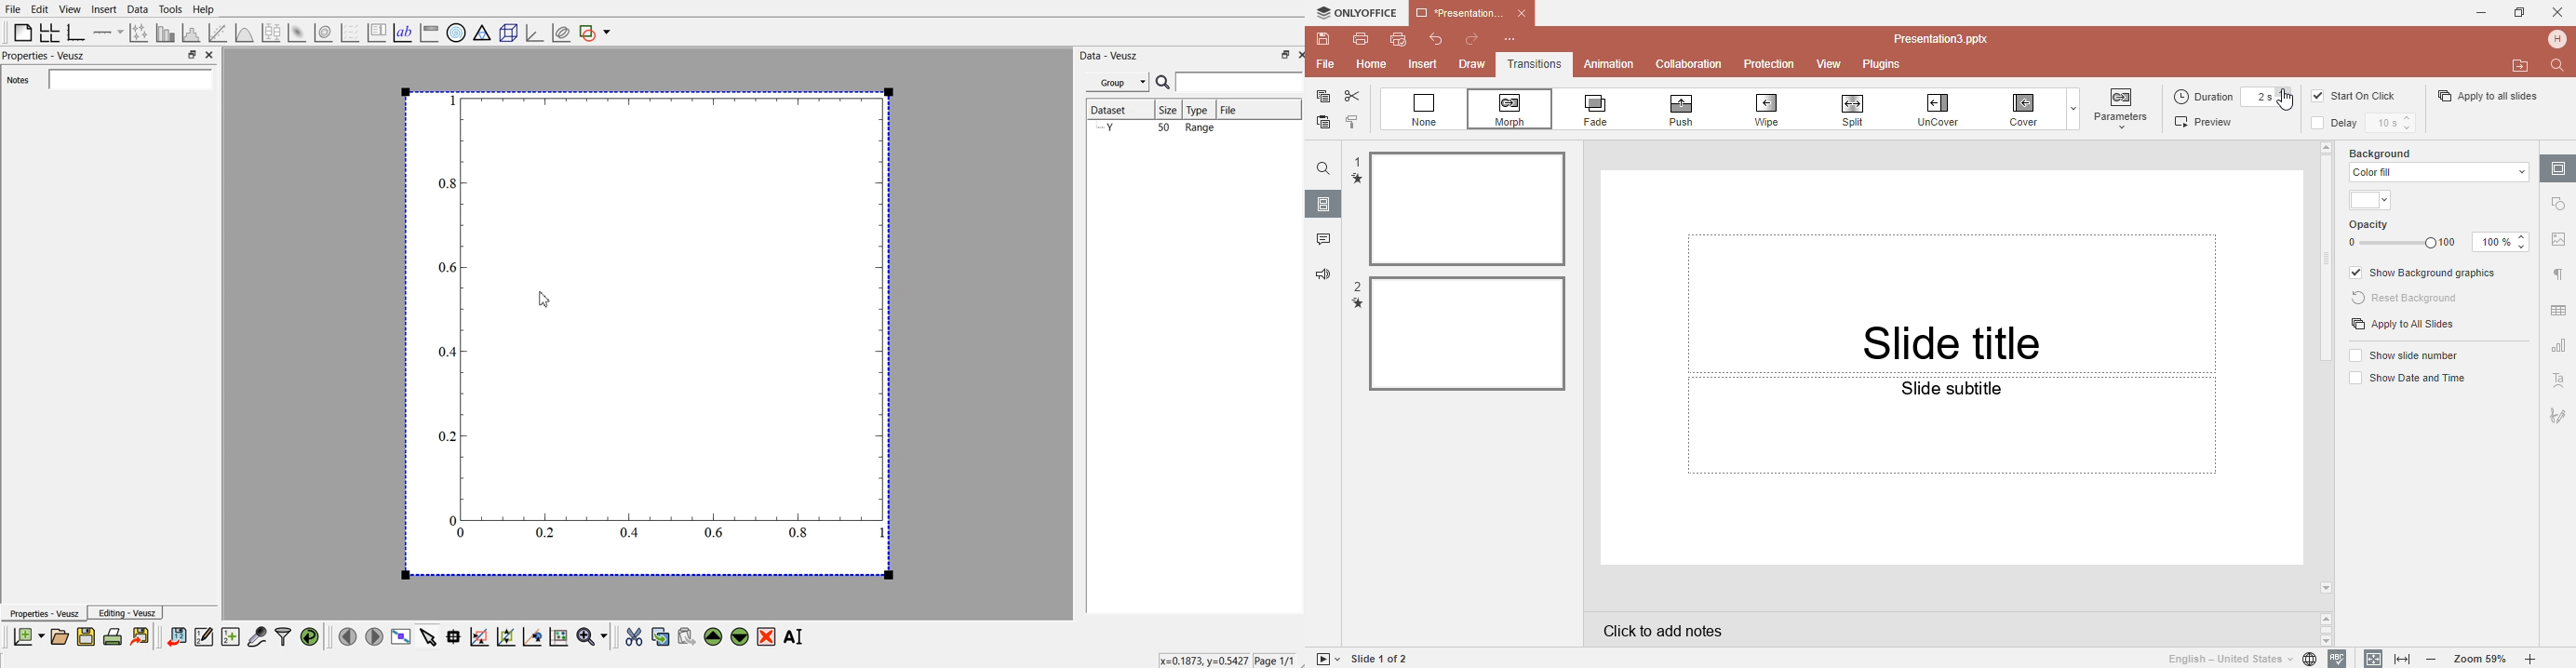  I want to click on cut the selected widgets, so click(635, 637).